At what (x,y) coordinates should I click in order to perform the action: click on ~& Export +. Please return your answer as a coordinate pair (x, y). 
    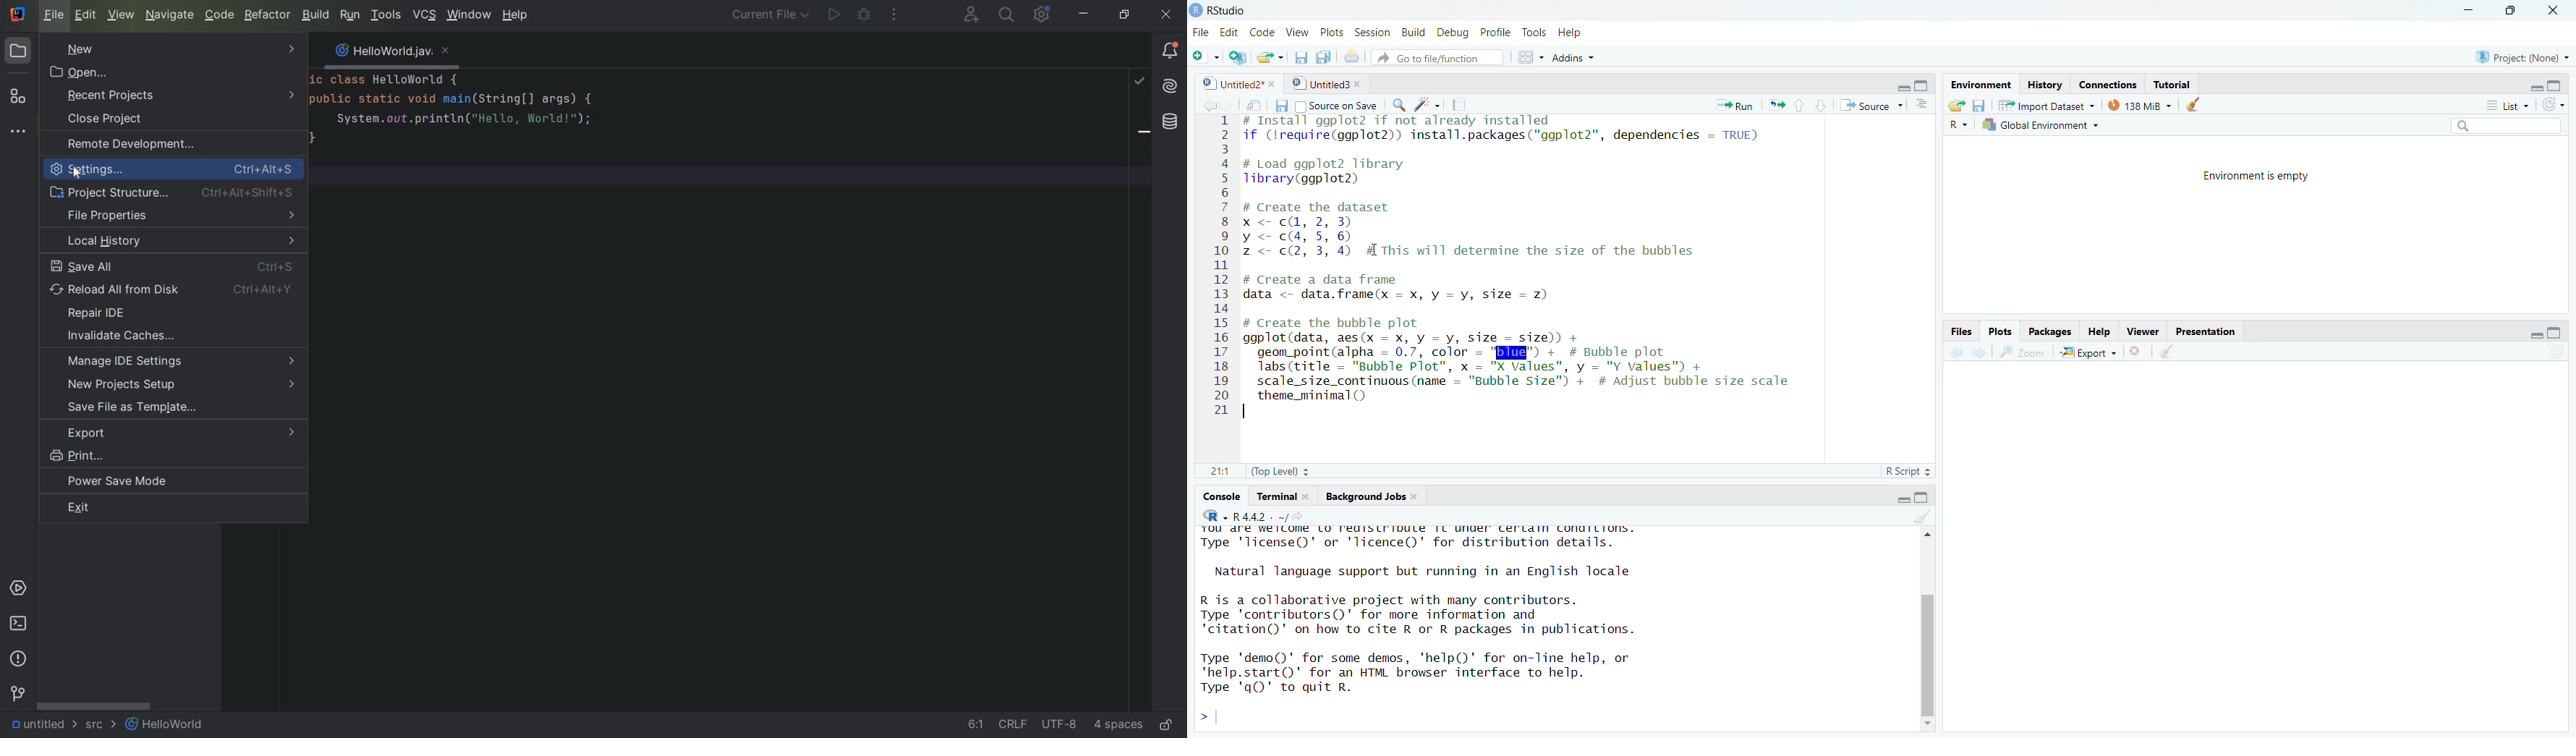
    Looking at the image, I should click on (2092, 352).